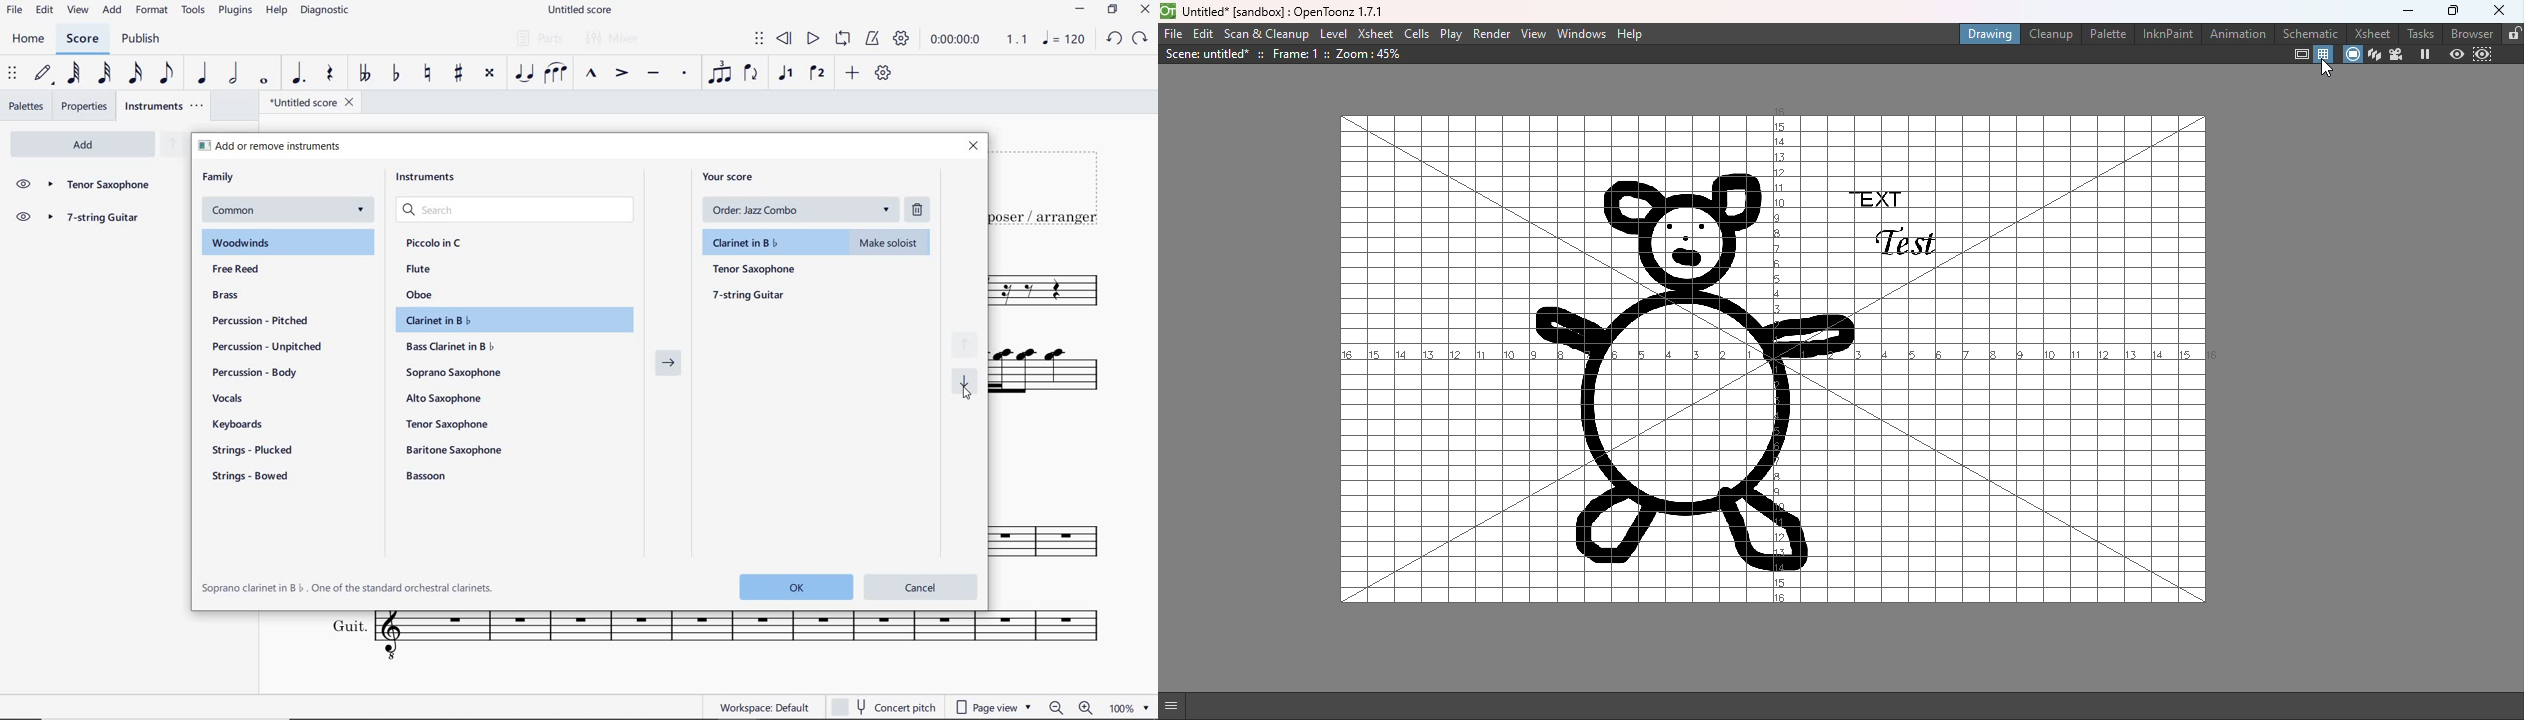  Describe the element at coordinates (1057, 377) in the screenshot. I see `INSTRUMENT: 7-STRING GUITAR` at that location.